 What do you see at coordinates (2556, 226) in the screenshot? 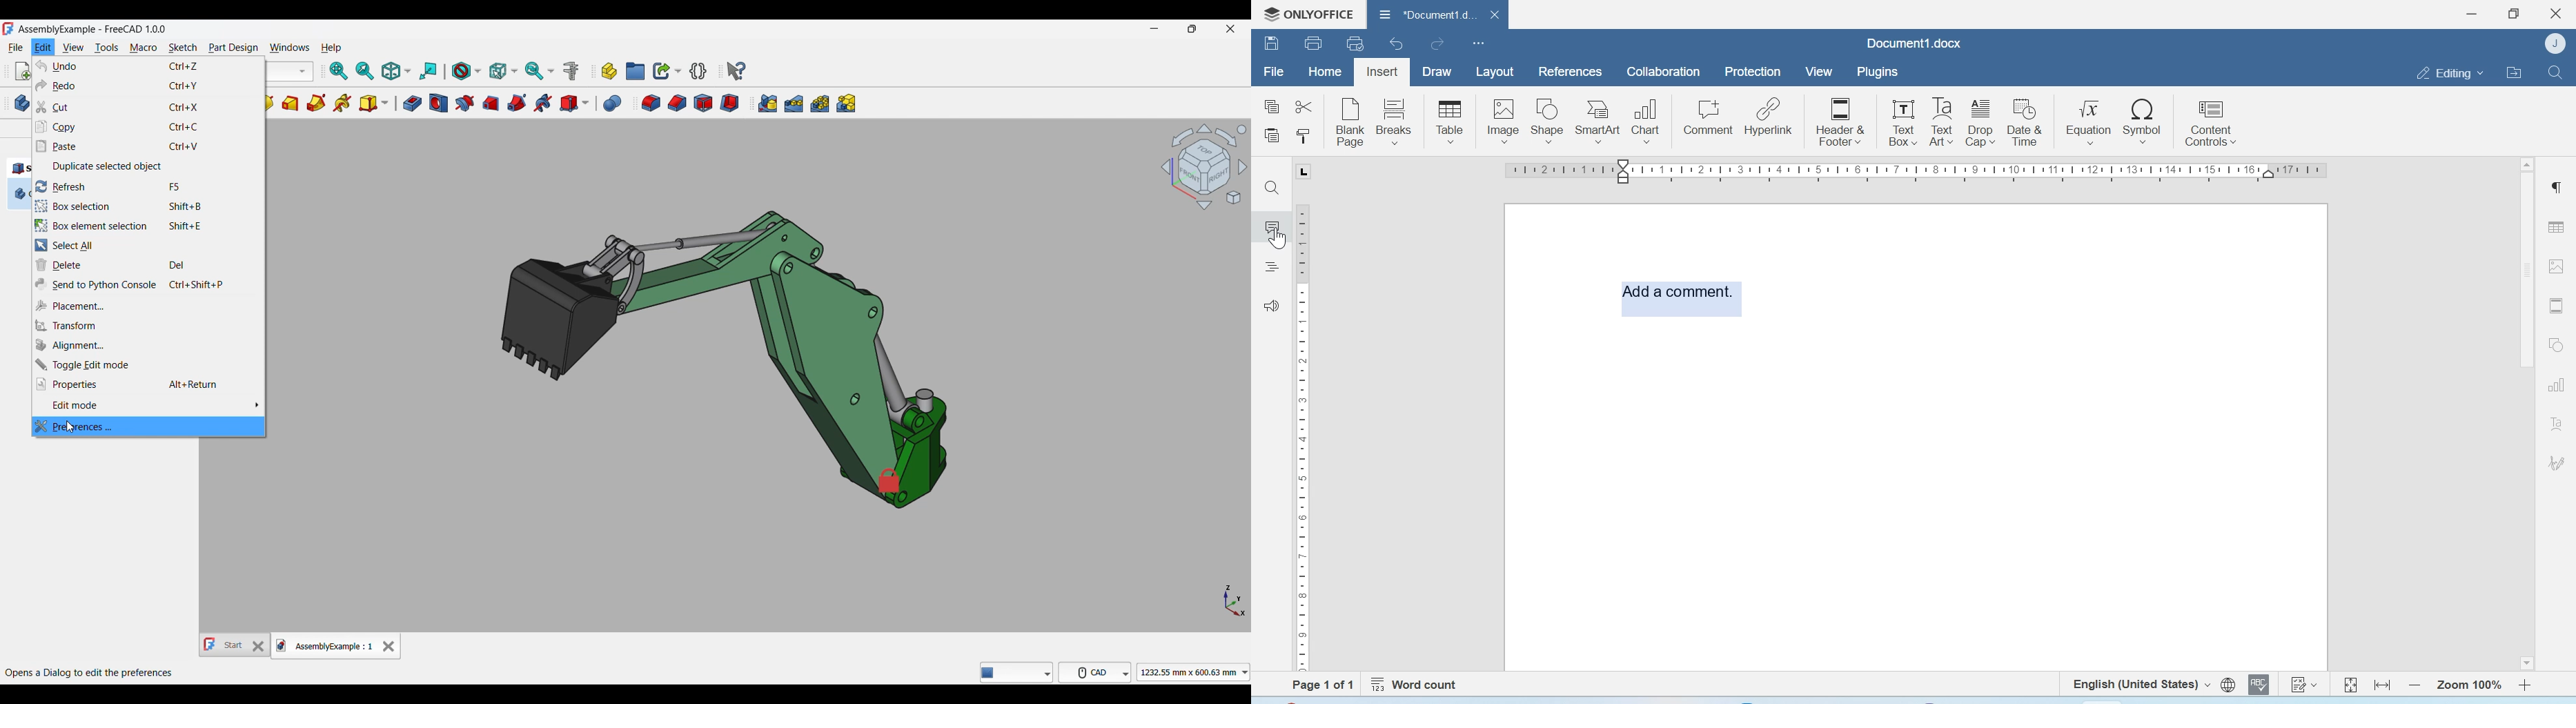
I see `Table` at bounding box center [2556, 226].